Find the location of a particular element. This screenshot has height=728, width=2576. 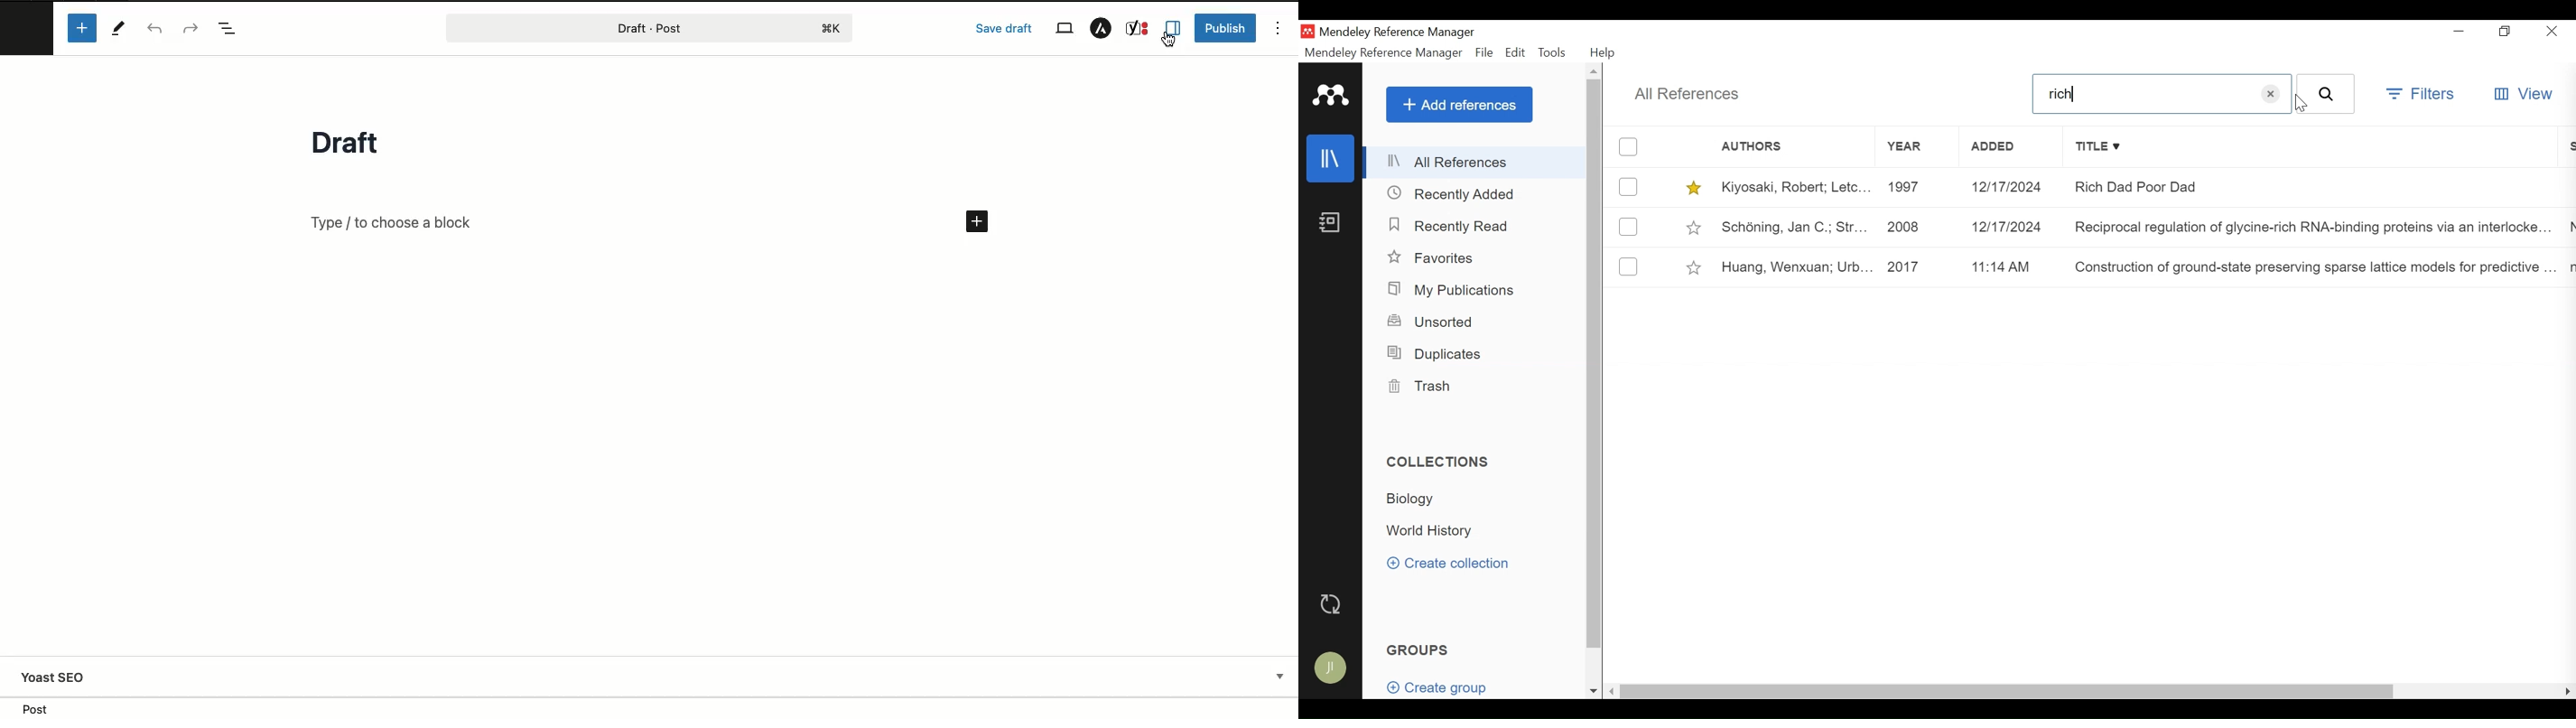

2017 is located at coordinates (1916, 267).